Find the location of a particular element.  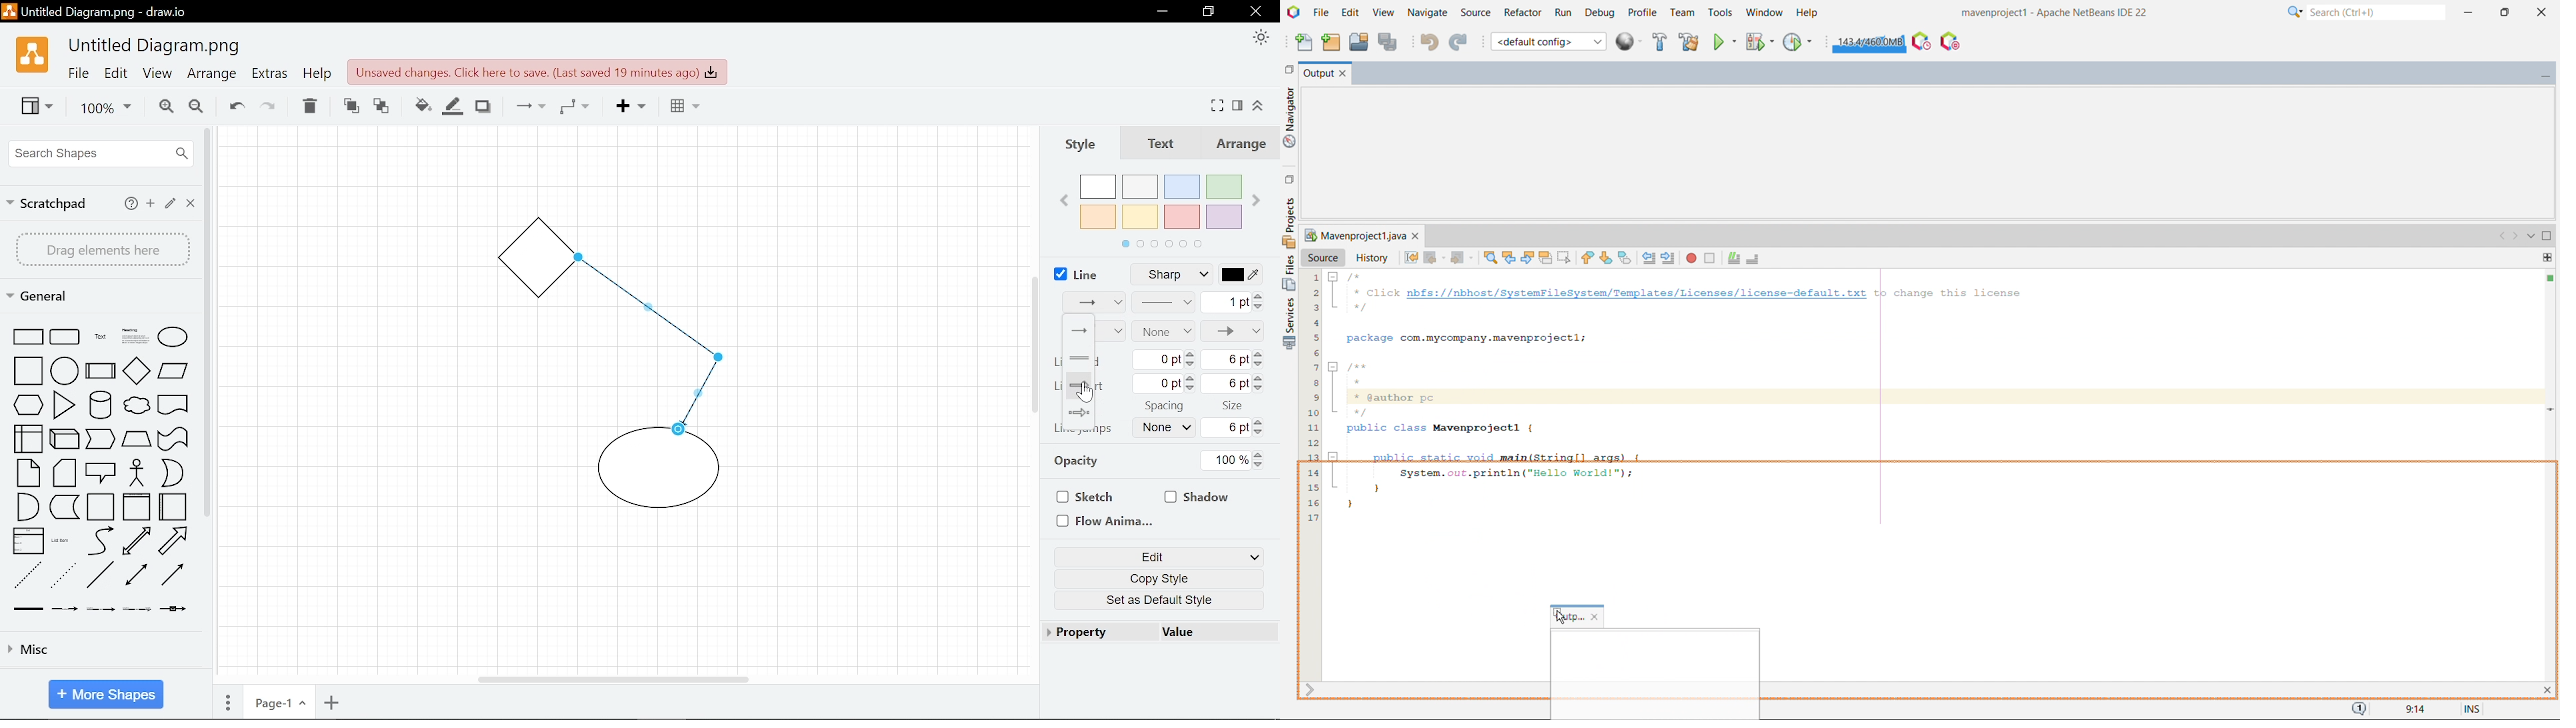

shape is located at coordinates (140, 408).